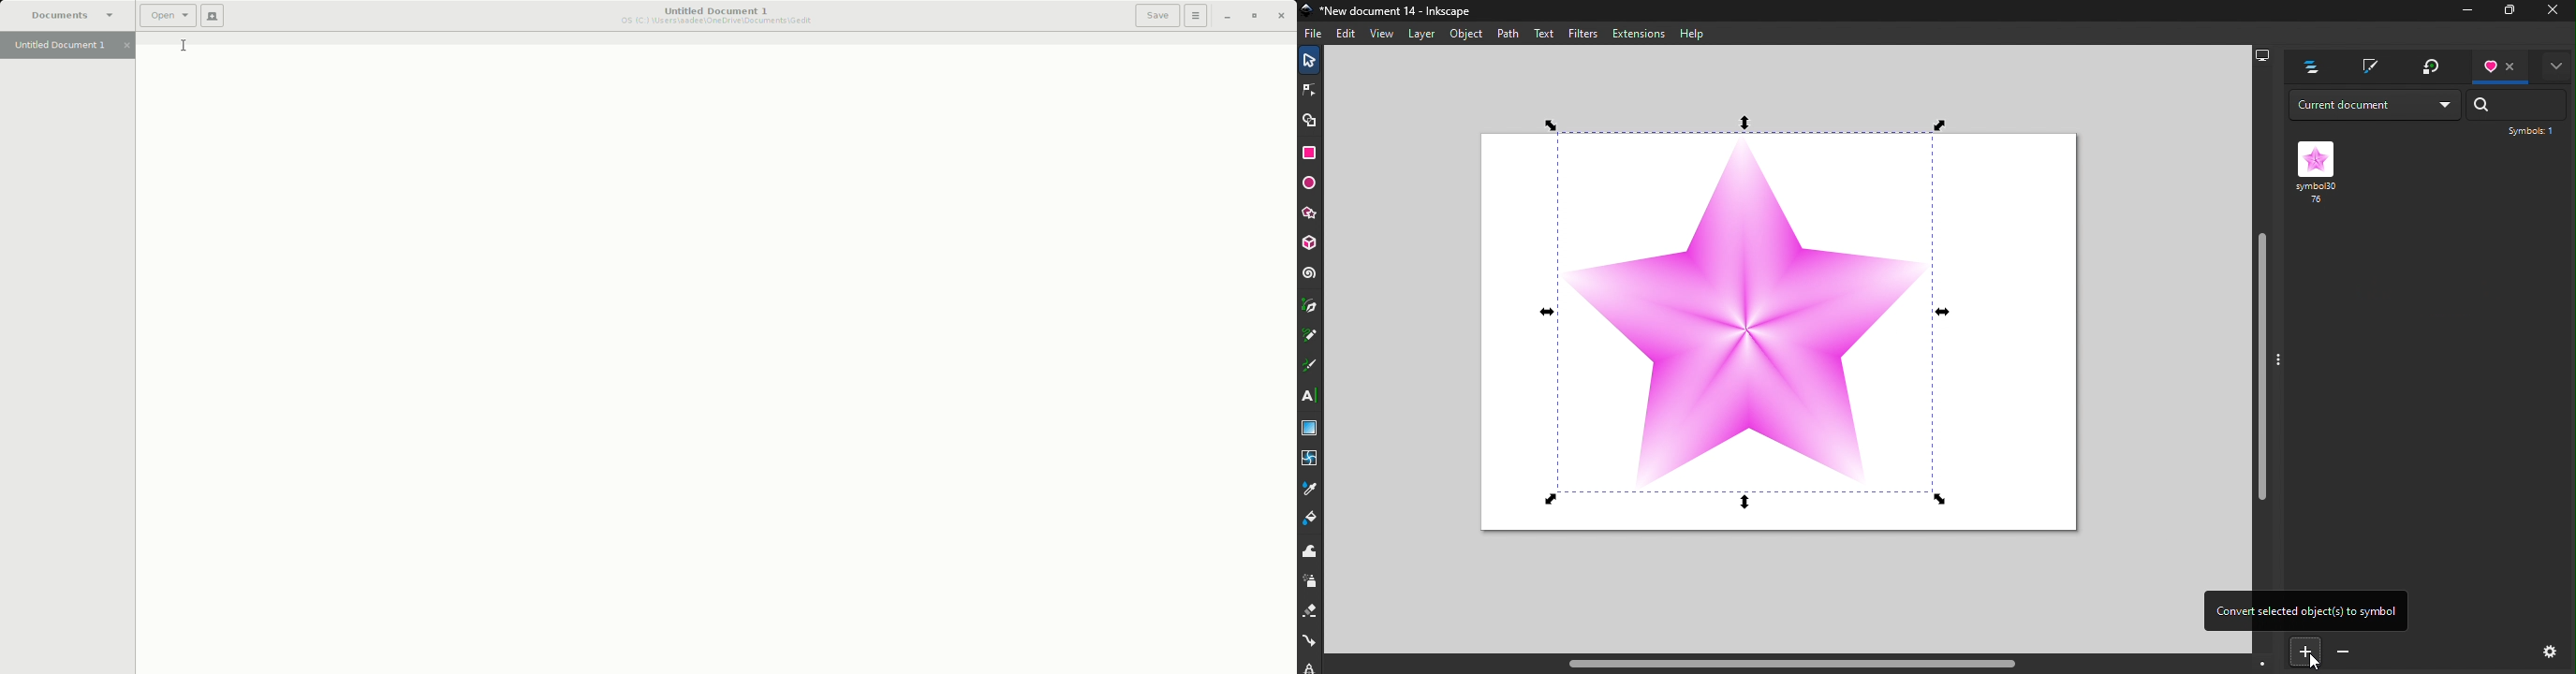 This screenshot has height=700, width=2576. Describe the element at coordinates (1422, 33) in the screenshot. I see `Layer` at that location.